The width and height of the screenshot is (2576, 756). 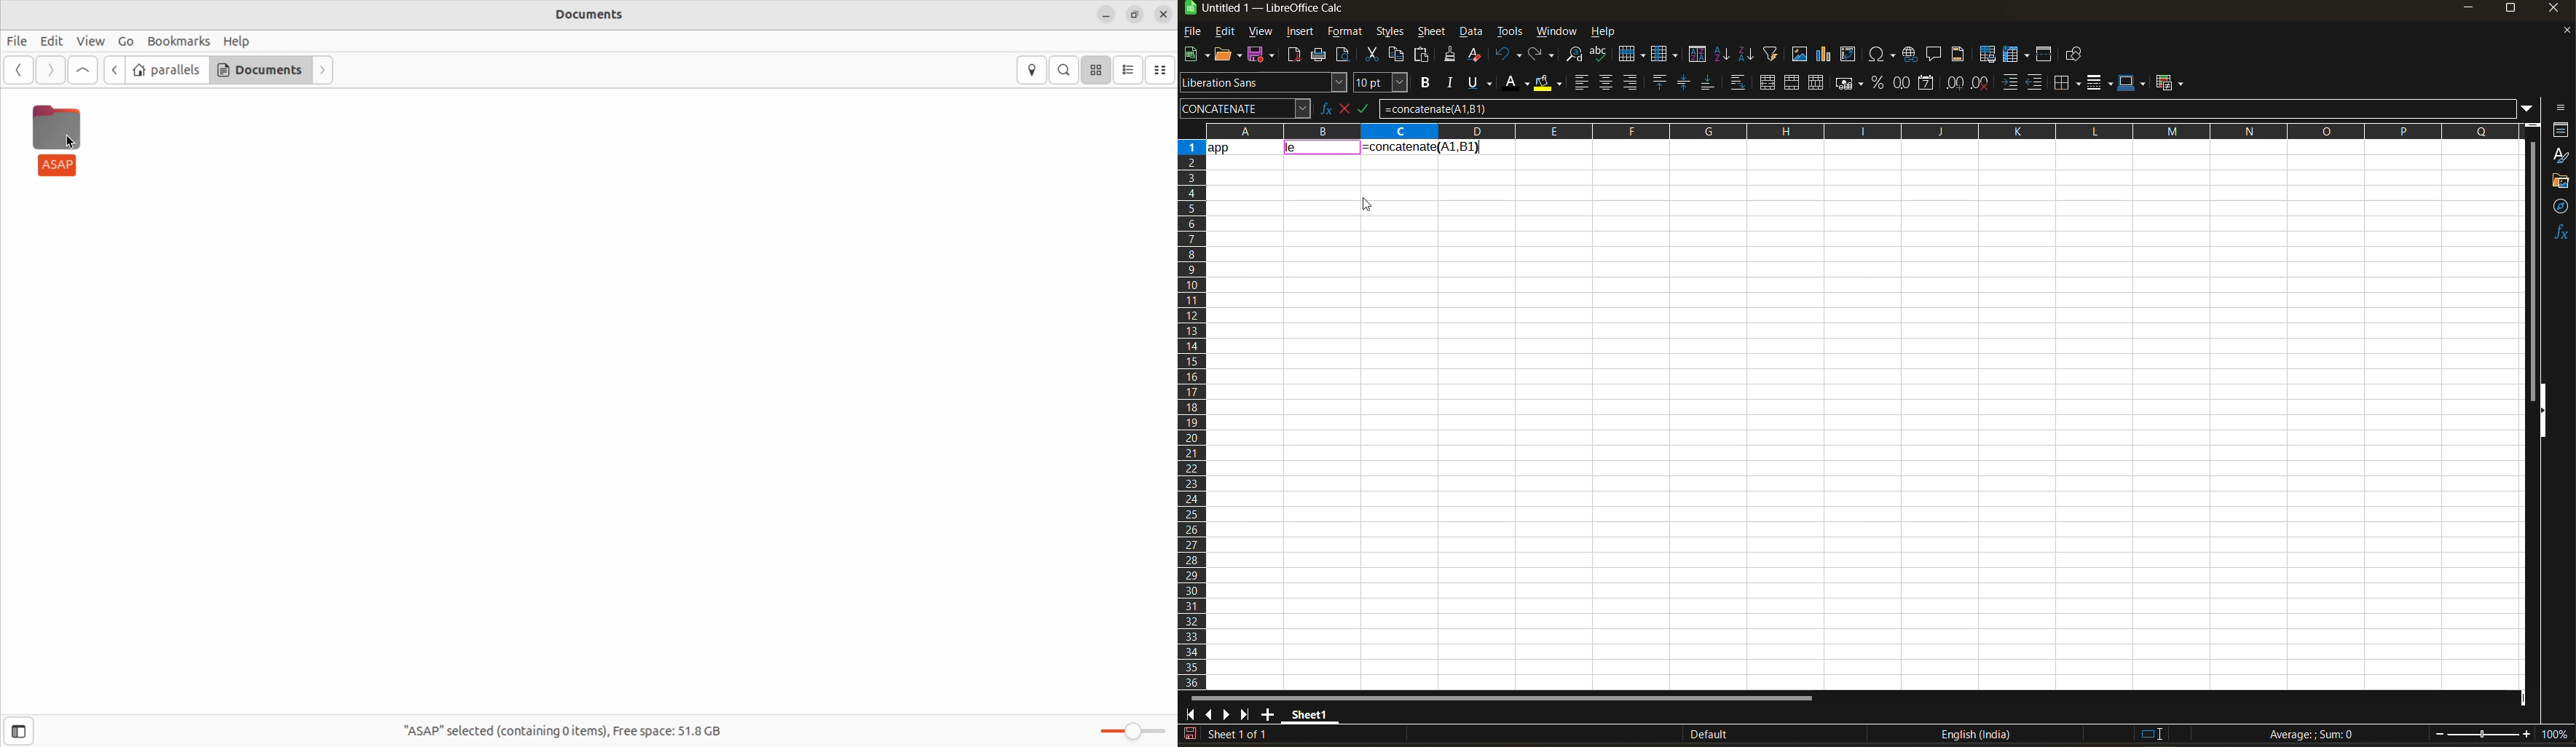 What do you see at coordinates (1264, 83) in the screenshot?
I see `font name` at bounding box center [1264, 83].